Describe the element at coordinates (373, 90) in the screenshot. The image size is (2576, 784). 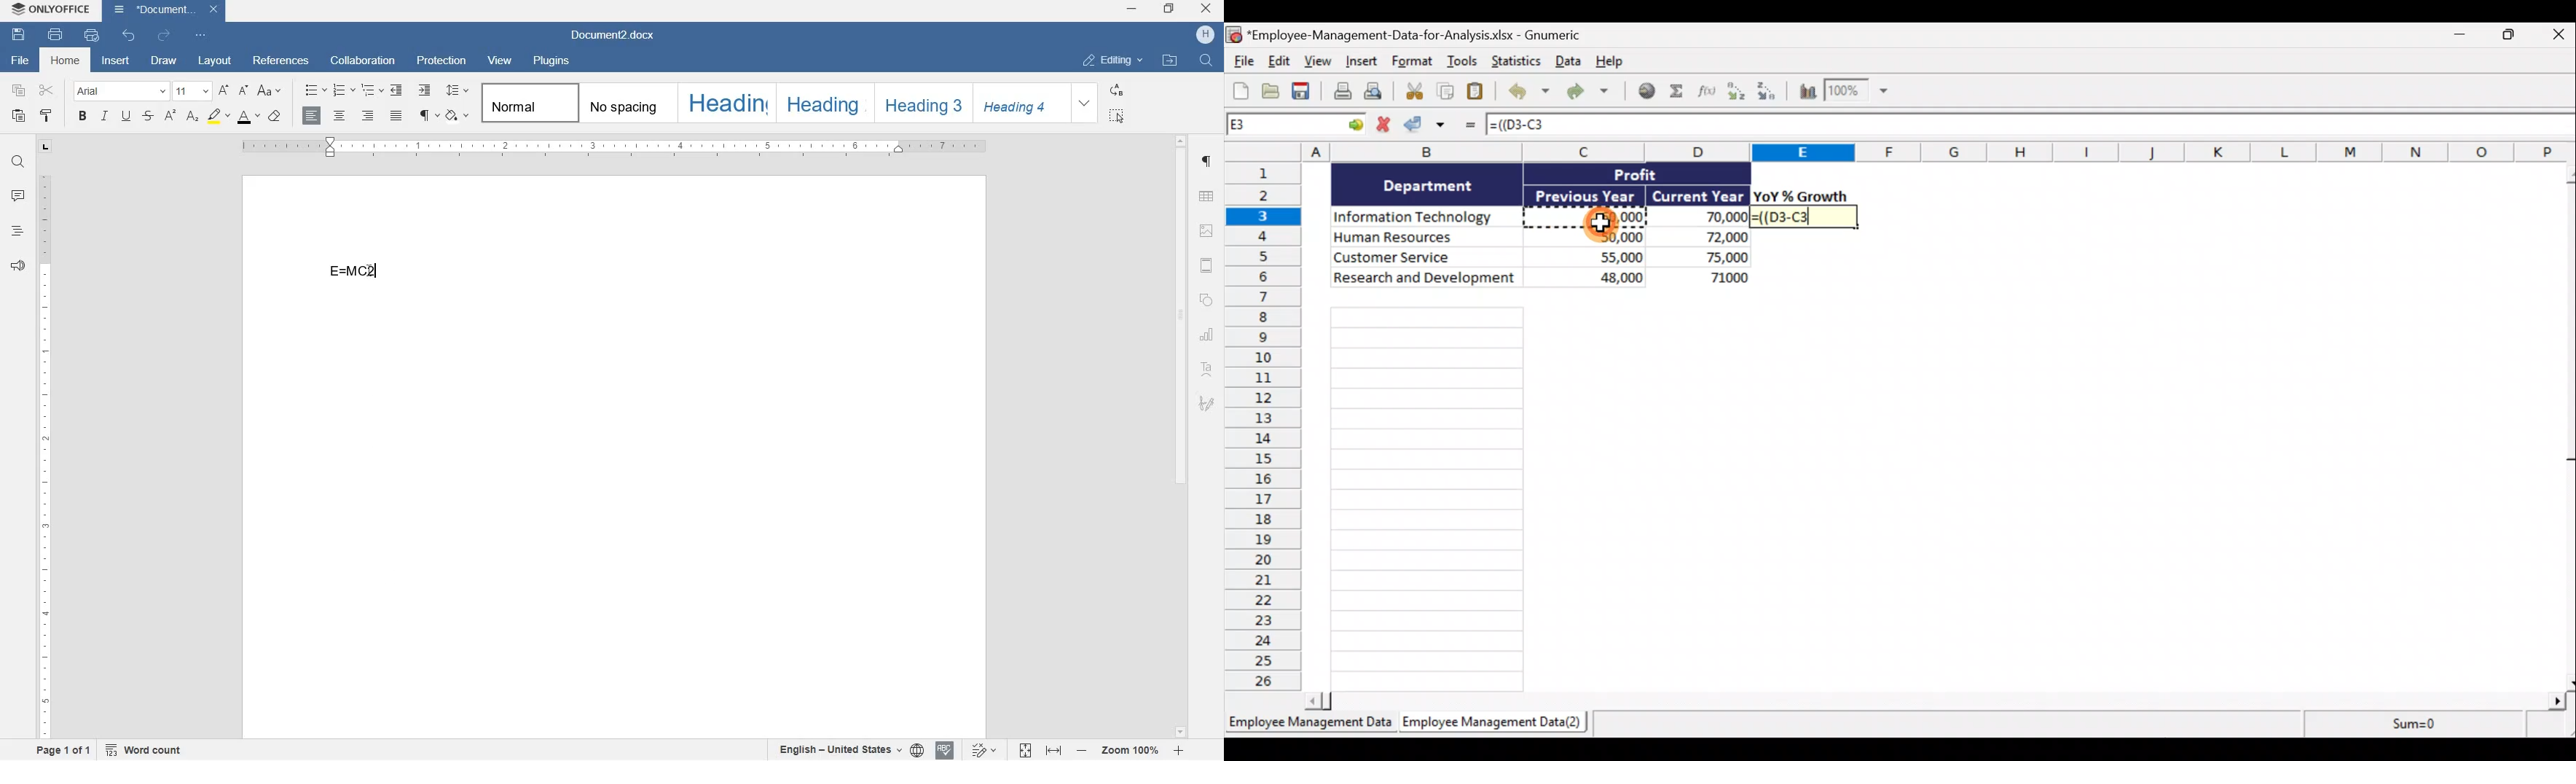
I see `multilevel list` at that location.